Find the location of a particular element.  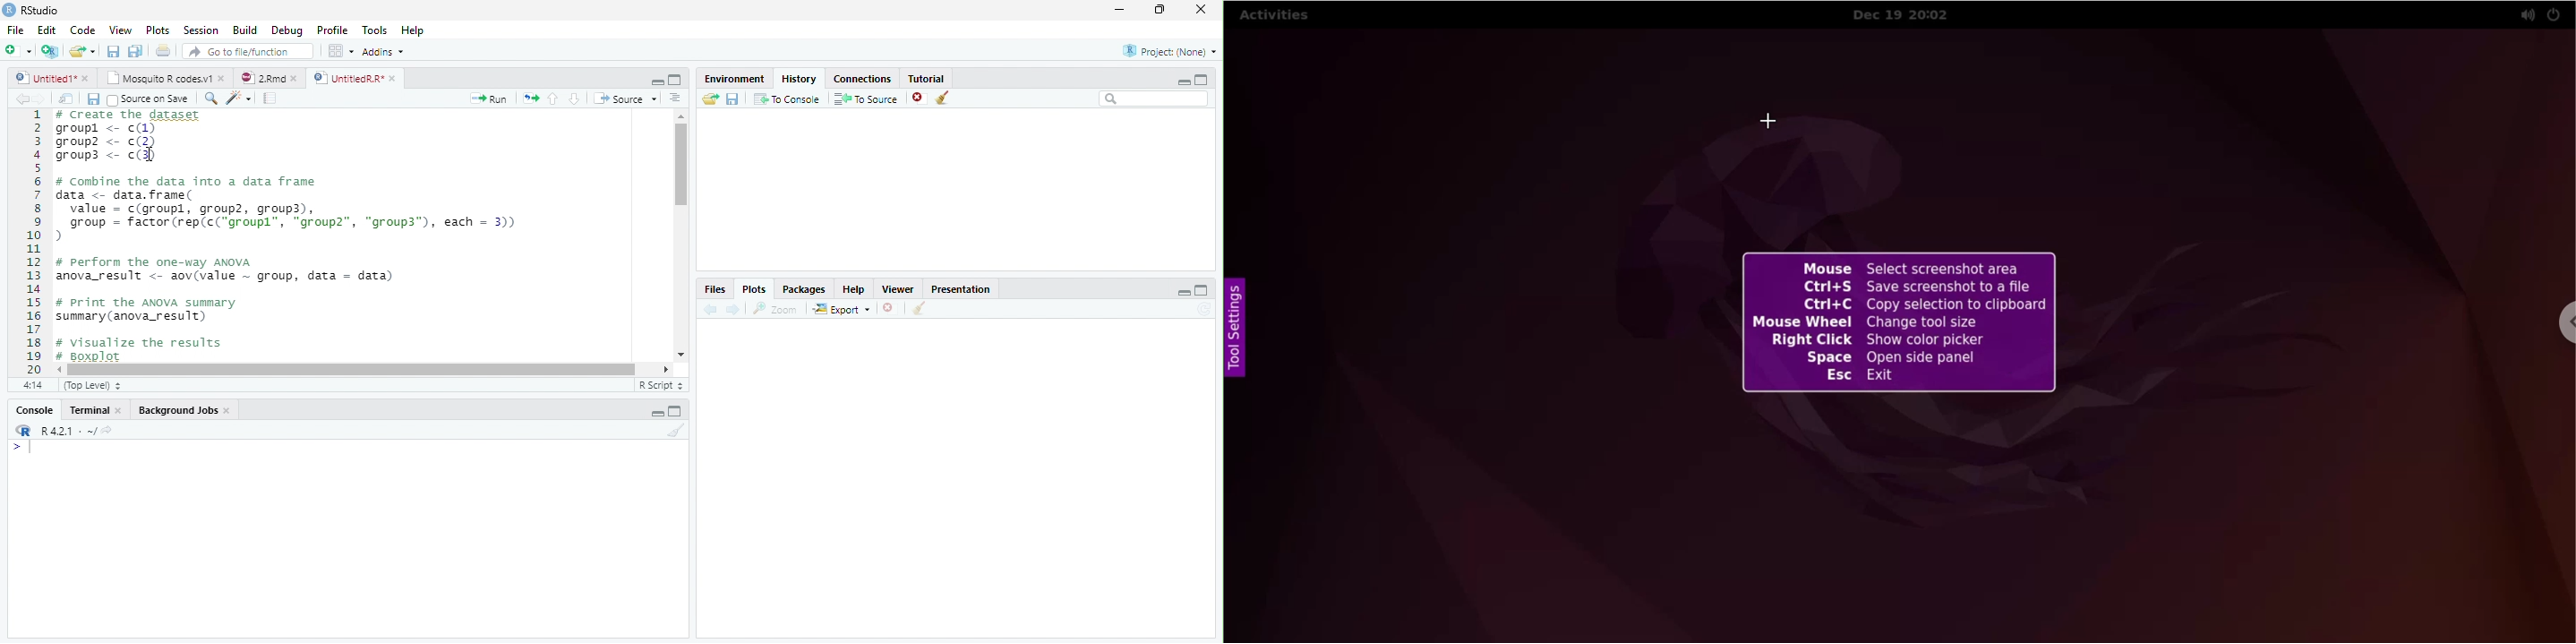

Clear console is located at coordinates (680, 433).